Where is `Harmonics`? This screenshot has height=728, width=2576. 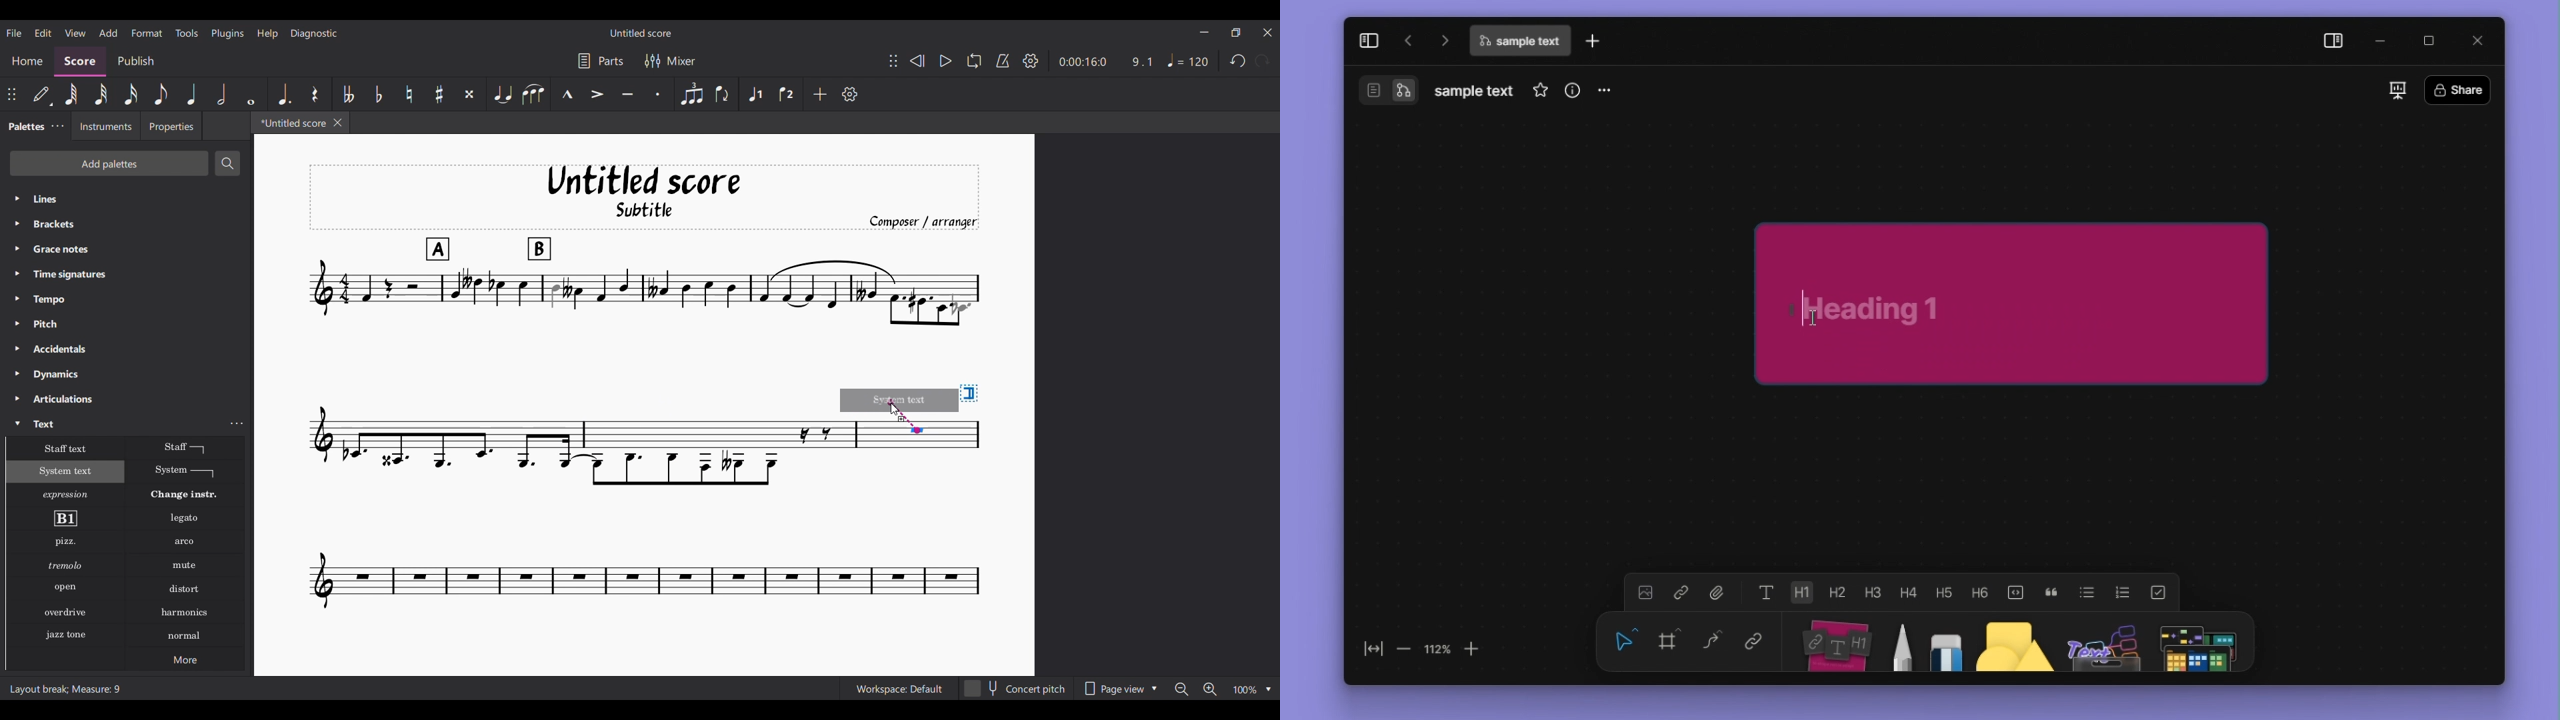 Harmonics is located at coordinates (184, 613).